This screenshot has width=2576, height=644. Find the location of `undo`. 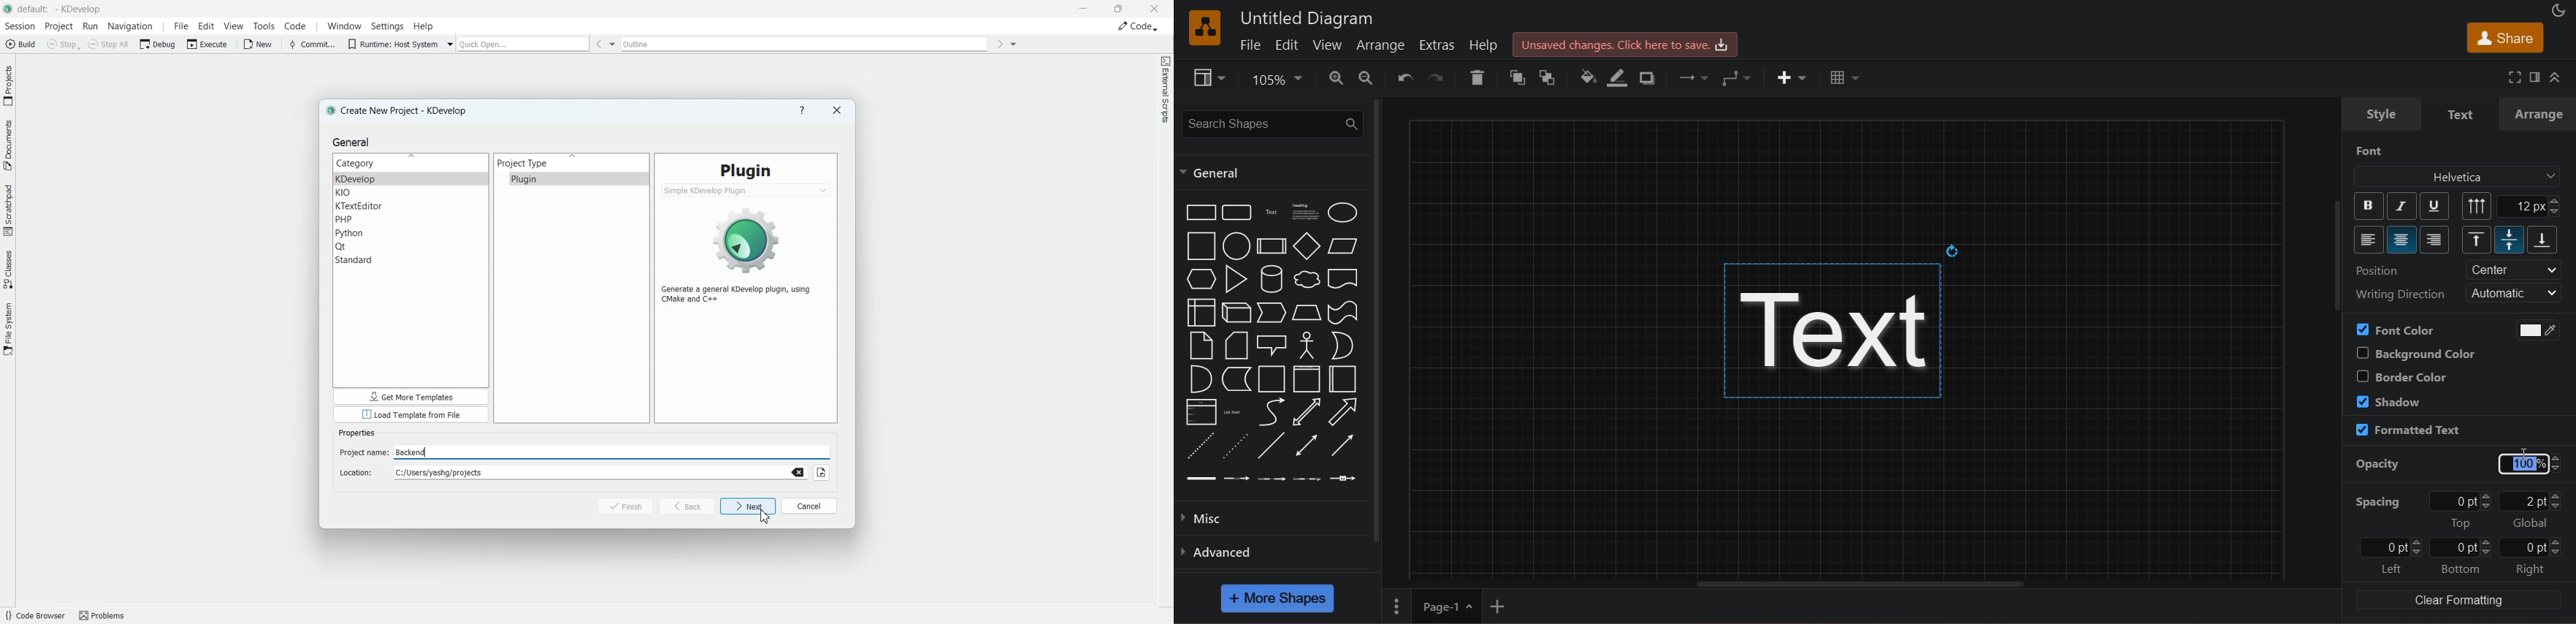

undo is located at coordinates (1404, 77).